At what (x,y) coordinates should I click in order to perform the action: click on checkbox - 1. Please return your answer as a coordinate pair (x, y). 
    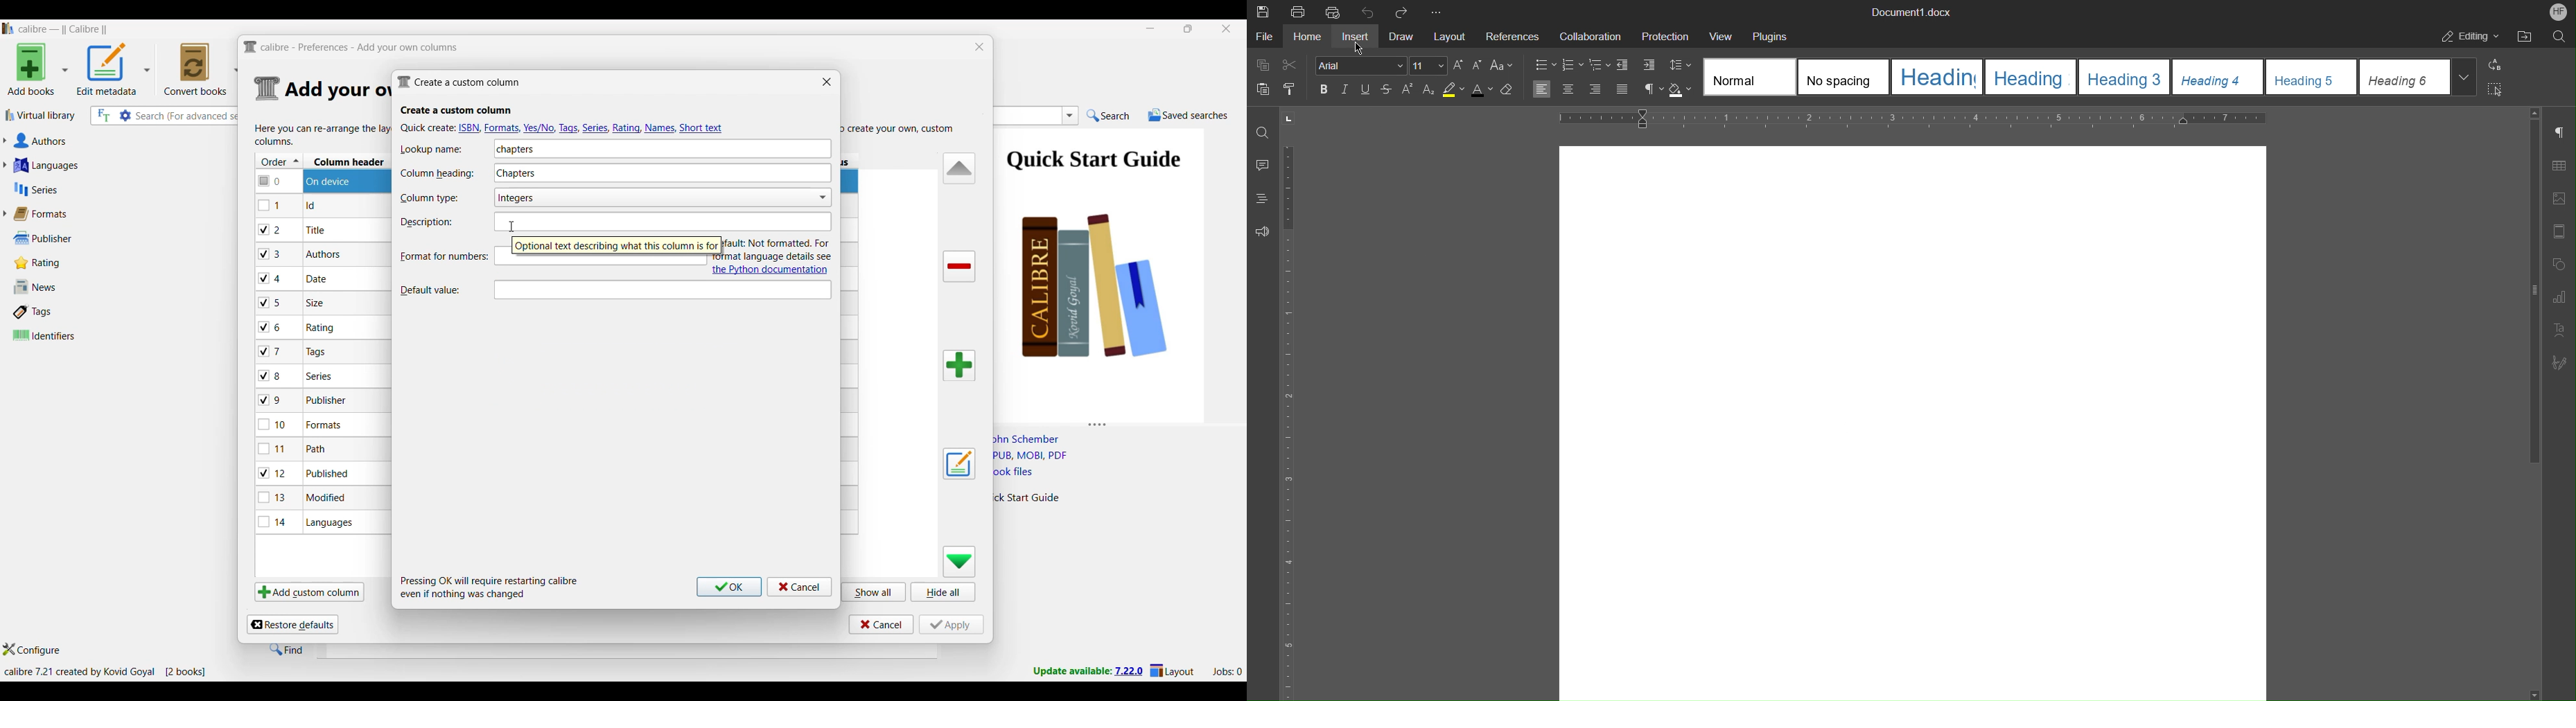
    Looking at the image, I should click on (271, 205).